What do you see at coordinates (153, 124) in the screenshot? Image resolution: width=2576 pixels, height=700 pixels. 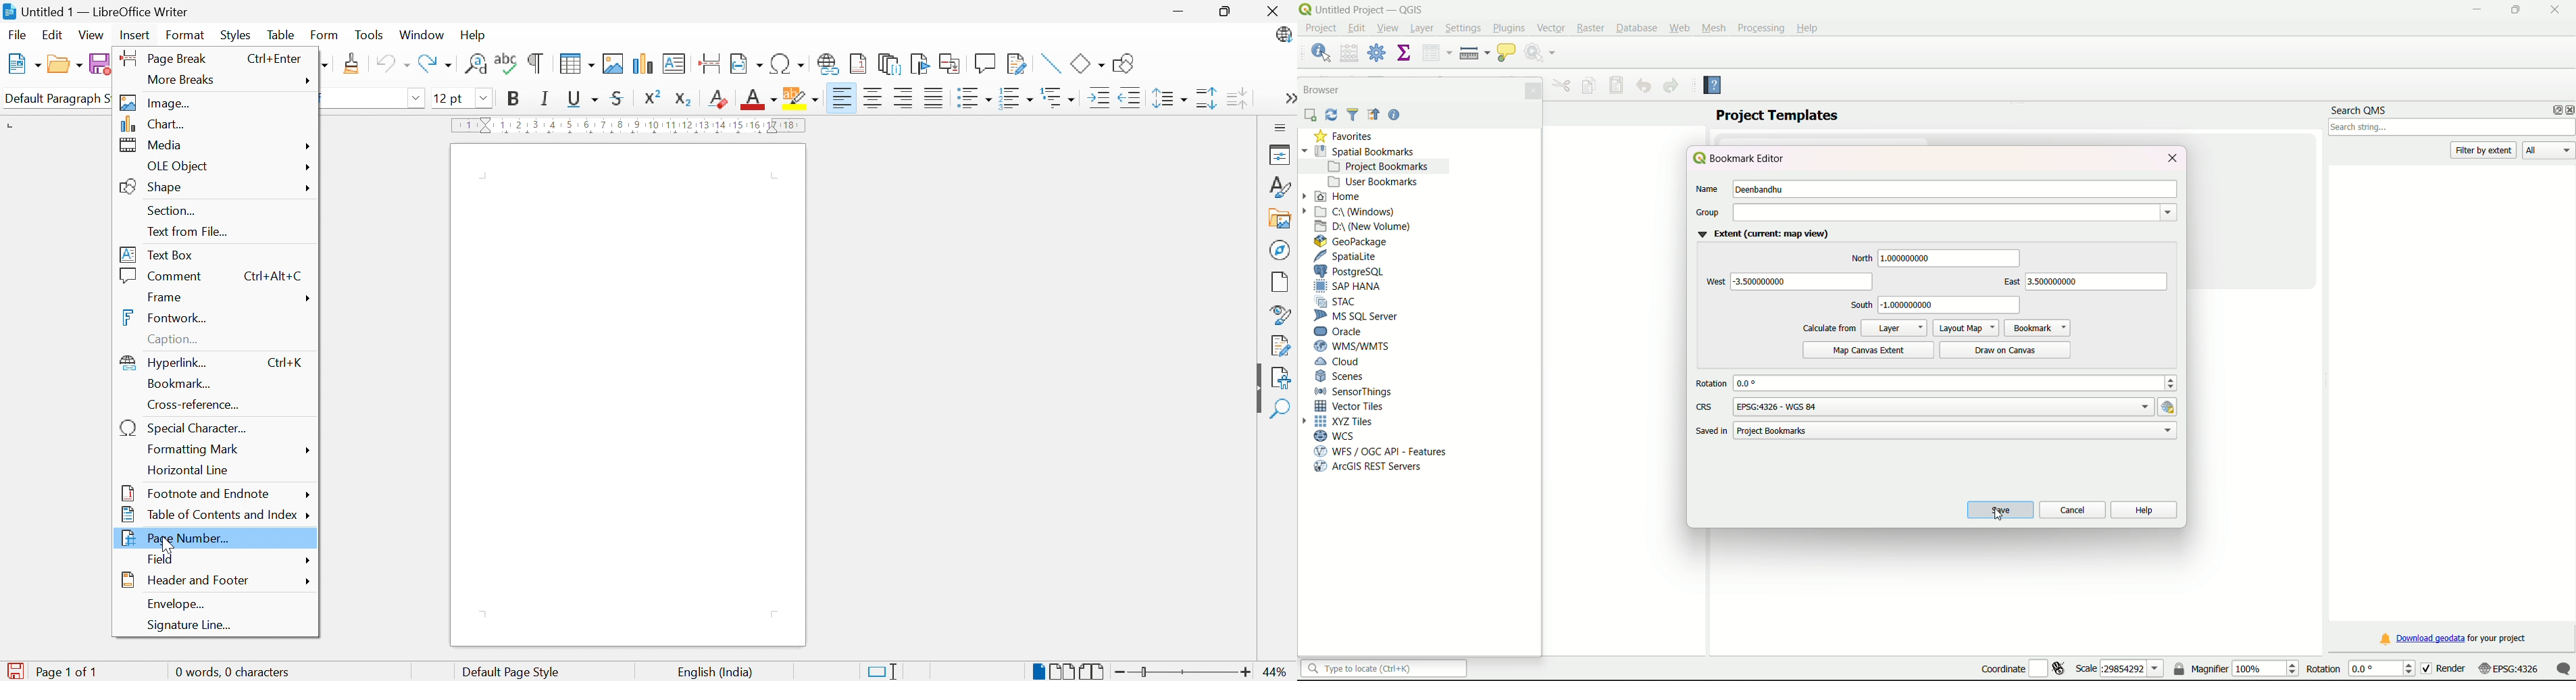 I see `Chart` at bounding box center [153, 124].